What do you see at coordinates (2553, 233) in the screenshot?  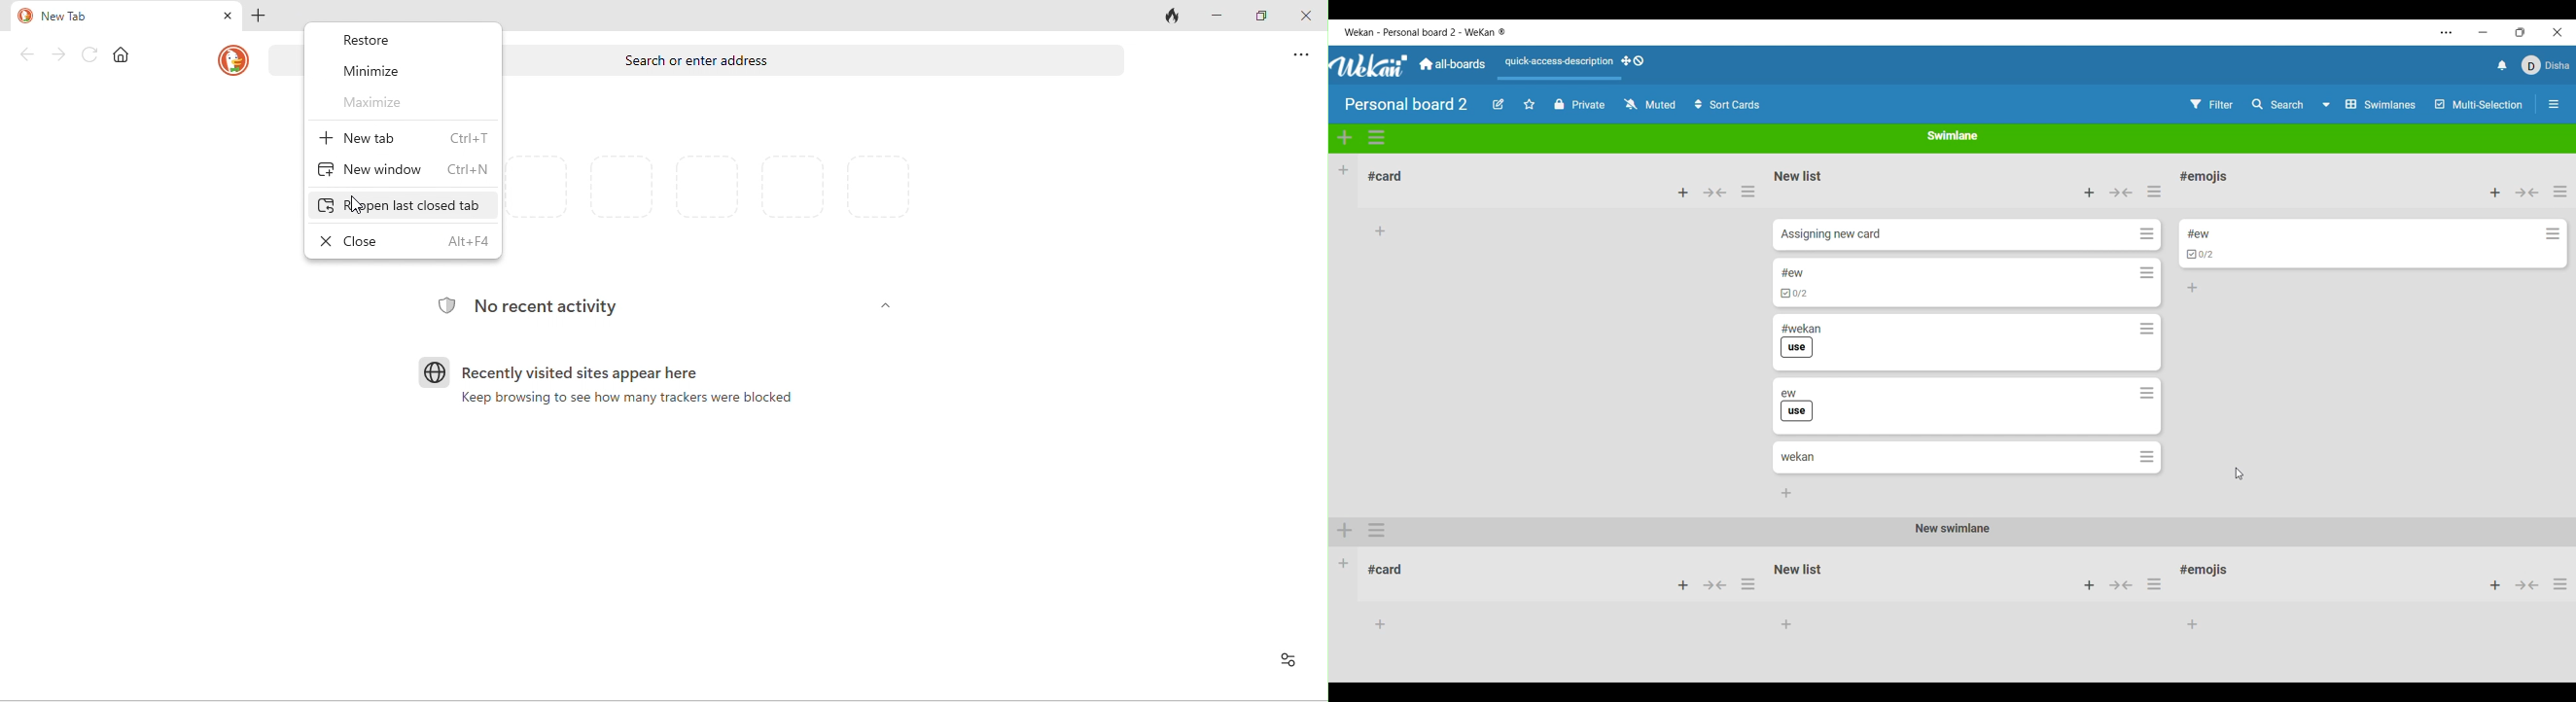 I see `Card actions` at bounding box center [2553, 233].